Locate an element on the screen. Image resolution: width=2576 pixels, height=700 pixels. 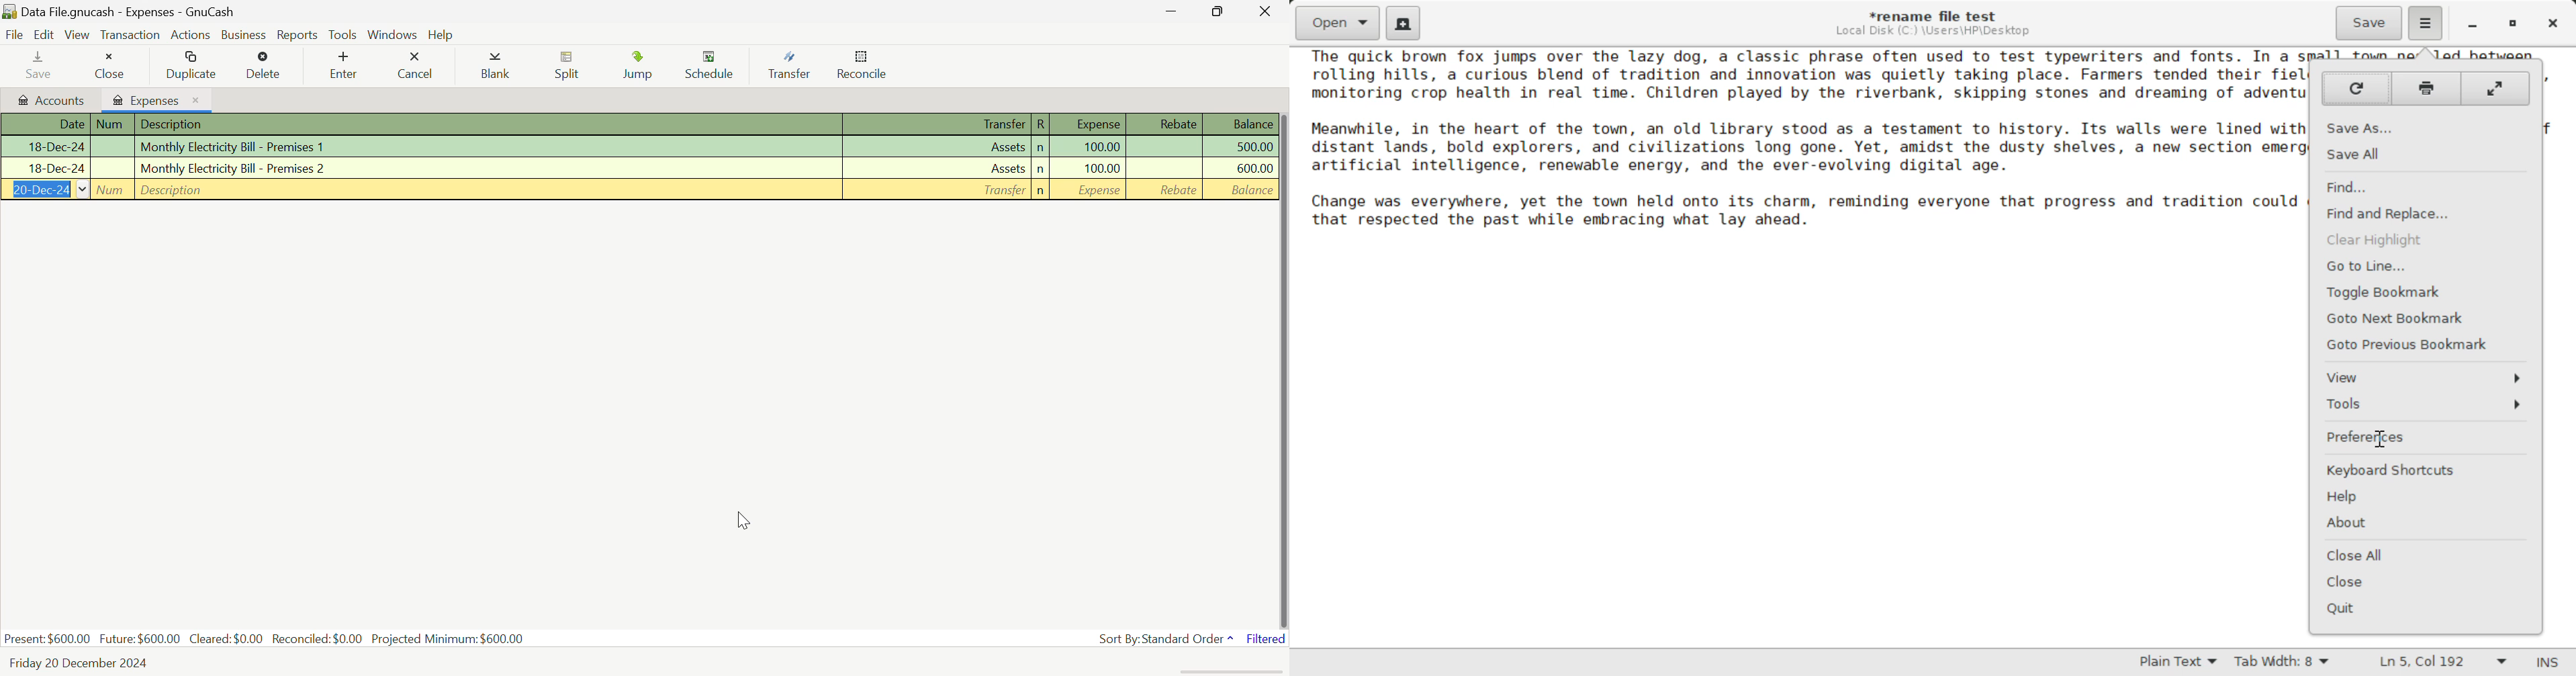
Duplicate is located at coordinates (191, 65).